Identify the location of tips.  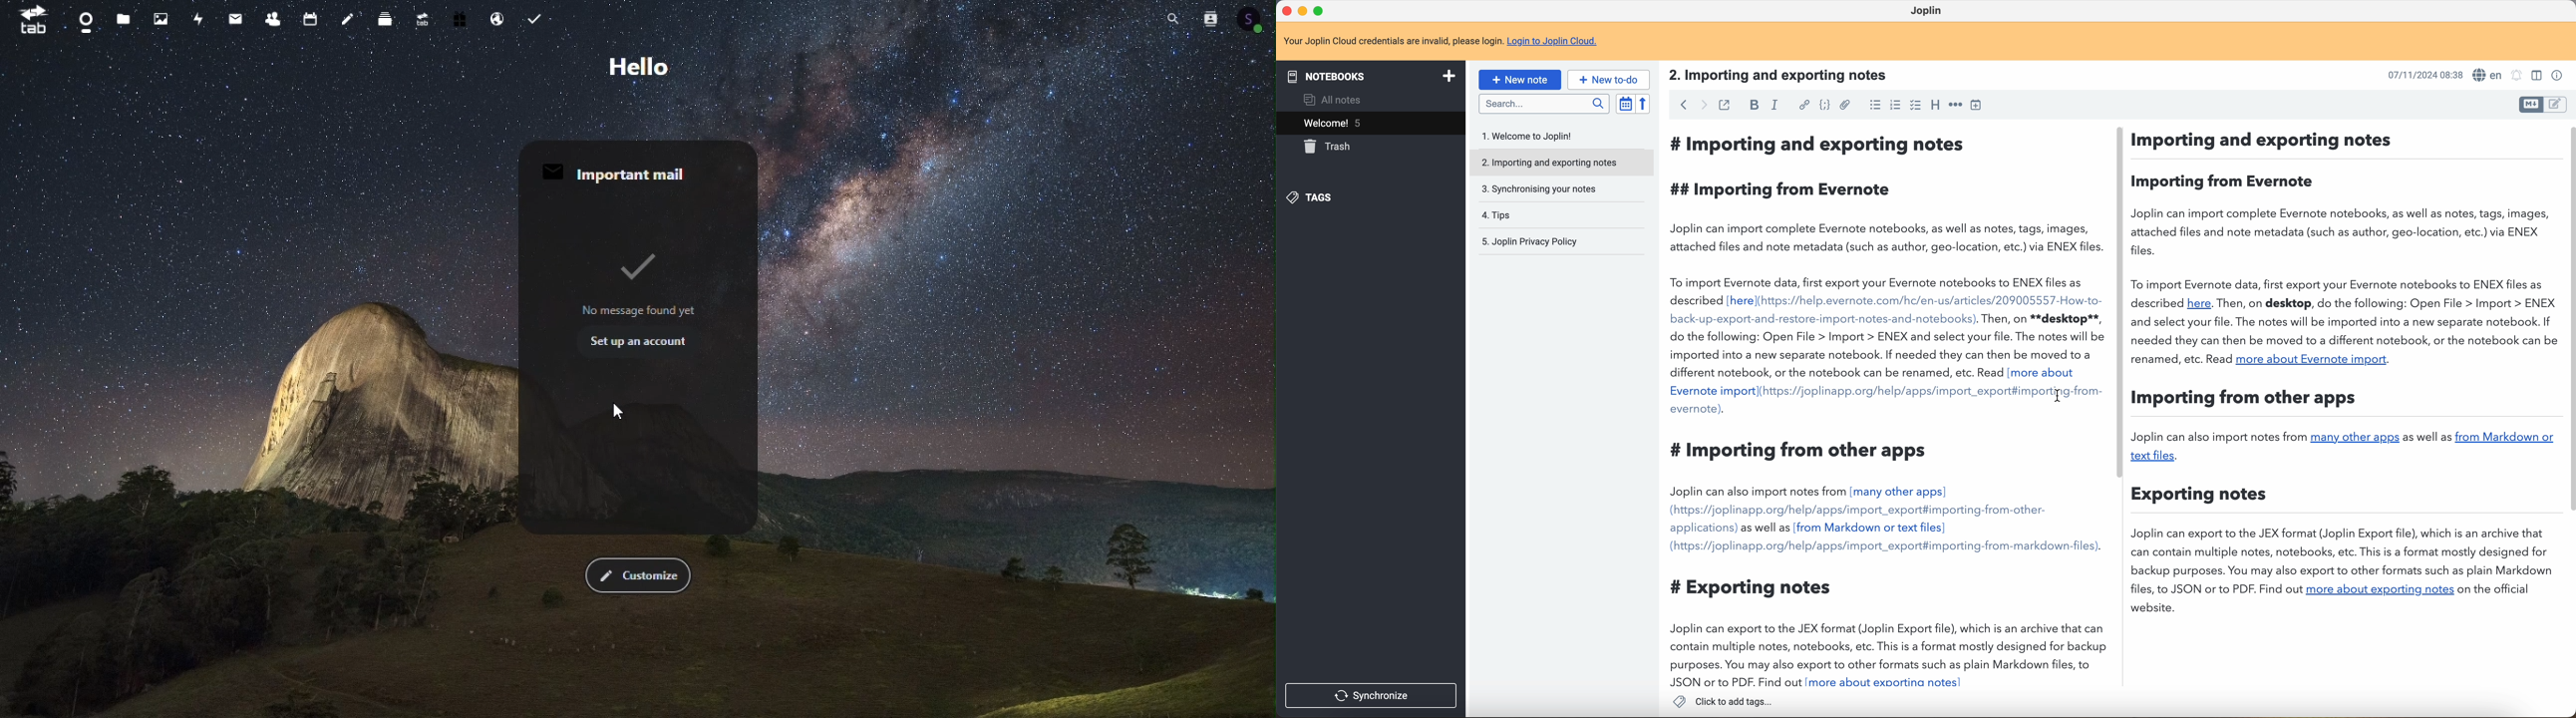
(1499, 215).